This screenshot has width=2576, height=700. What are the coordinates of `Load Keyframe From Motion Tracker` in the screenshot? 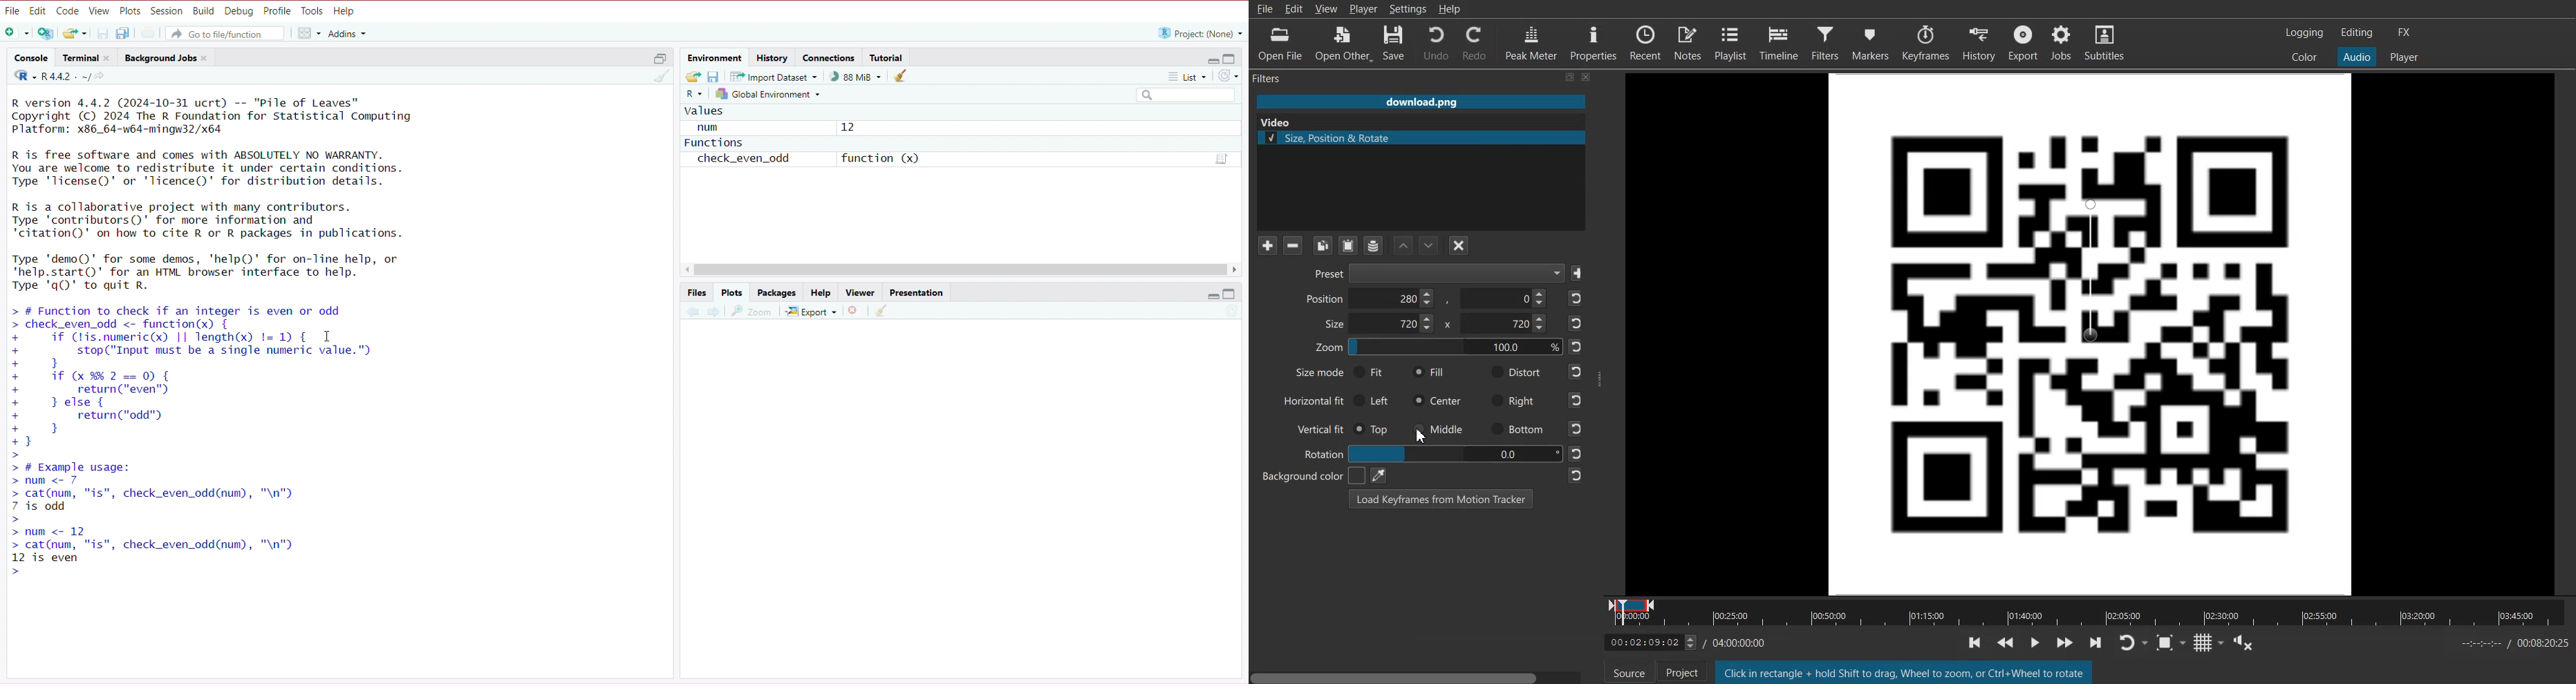 It's located at (1441, 498).